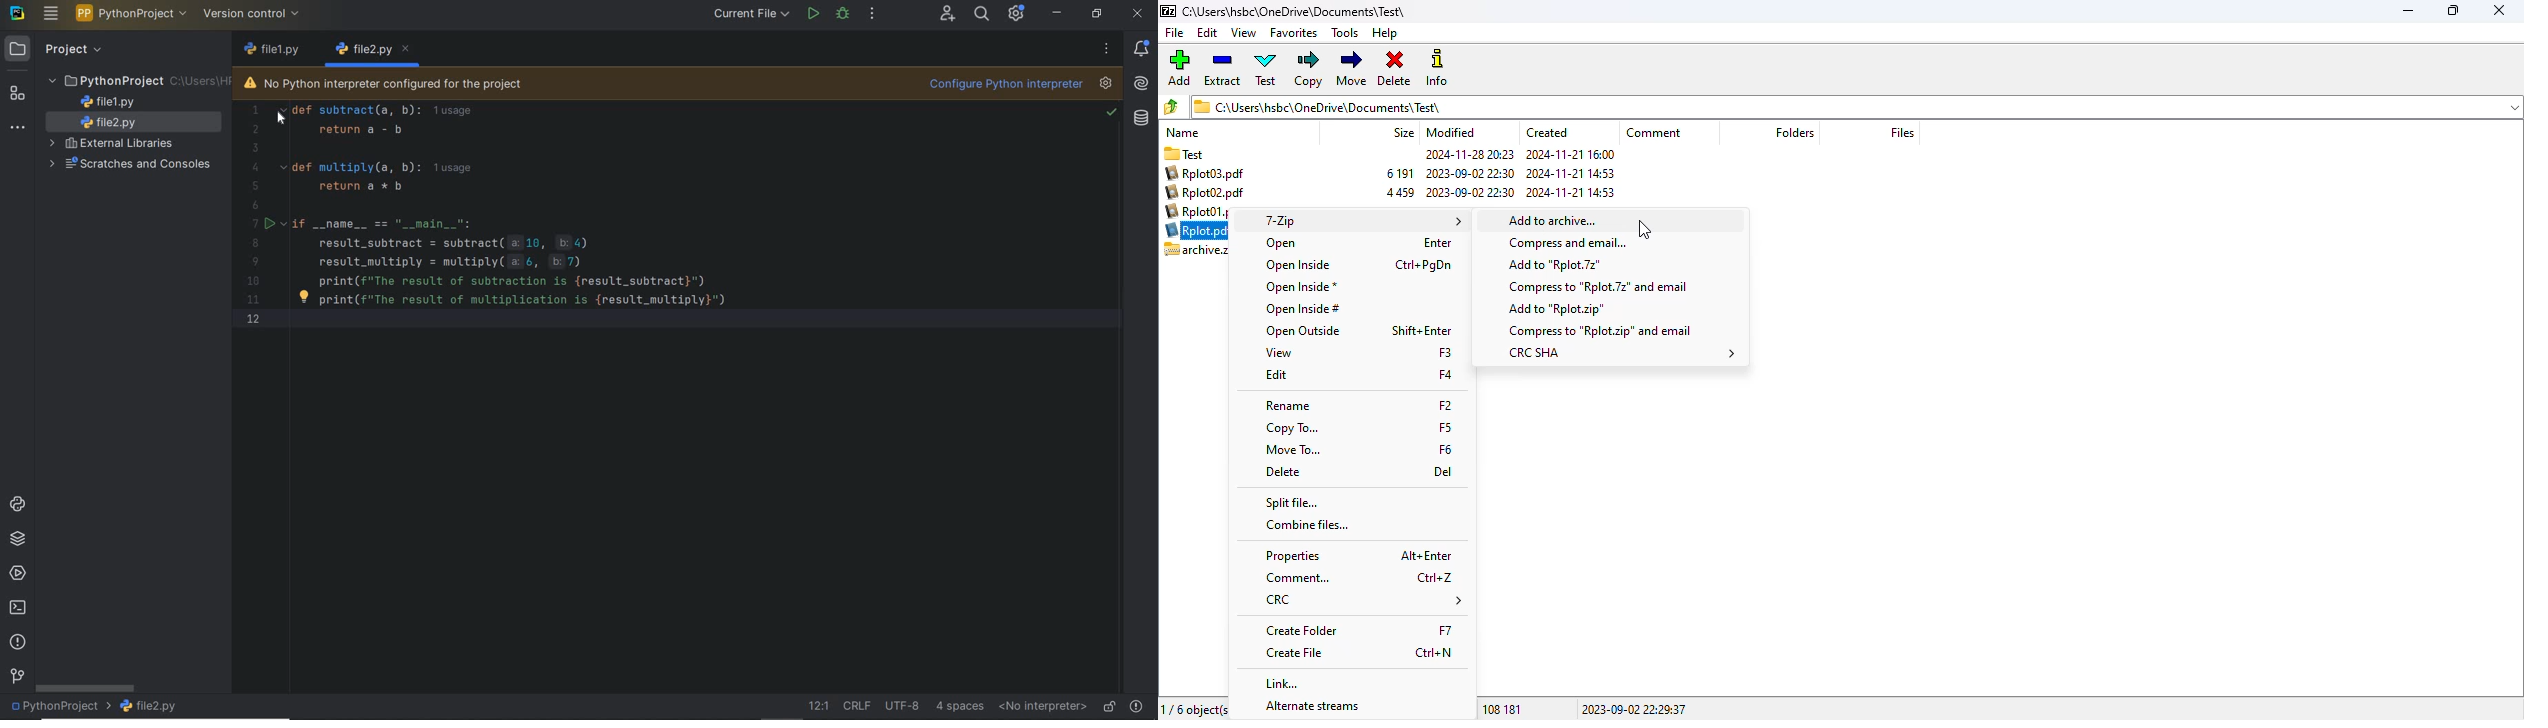  What do you see at coordinates (1284, 472) in the screenshot?
I see `delete` at bounding box center [1284, 472].